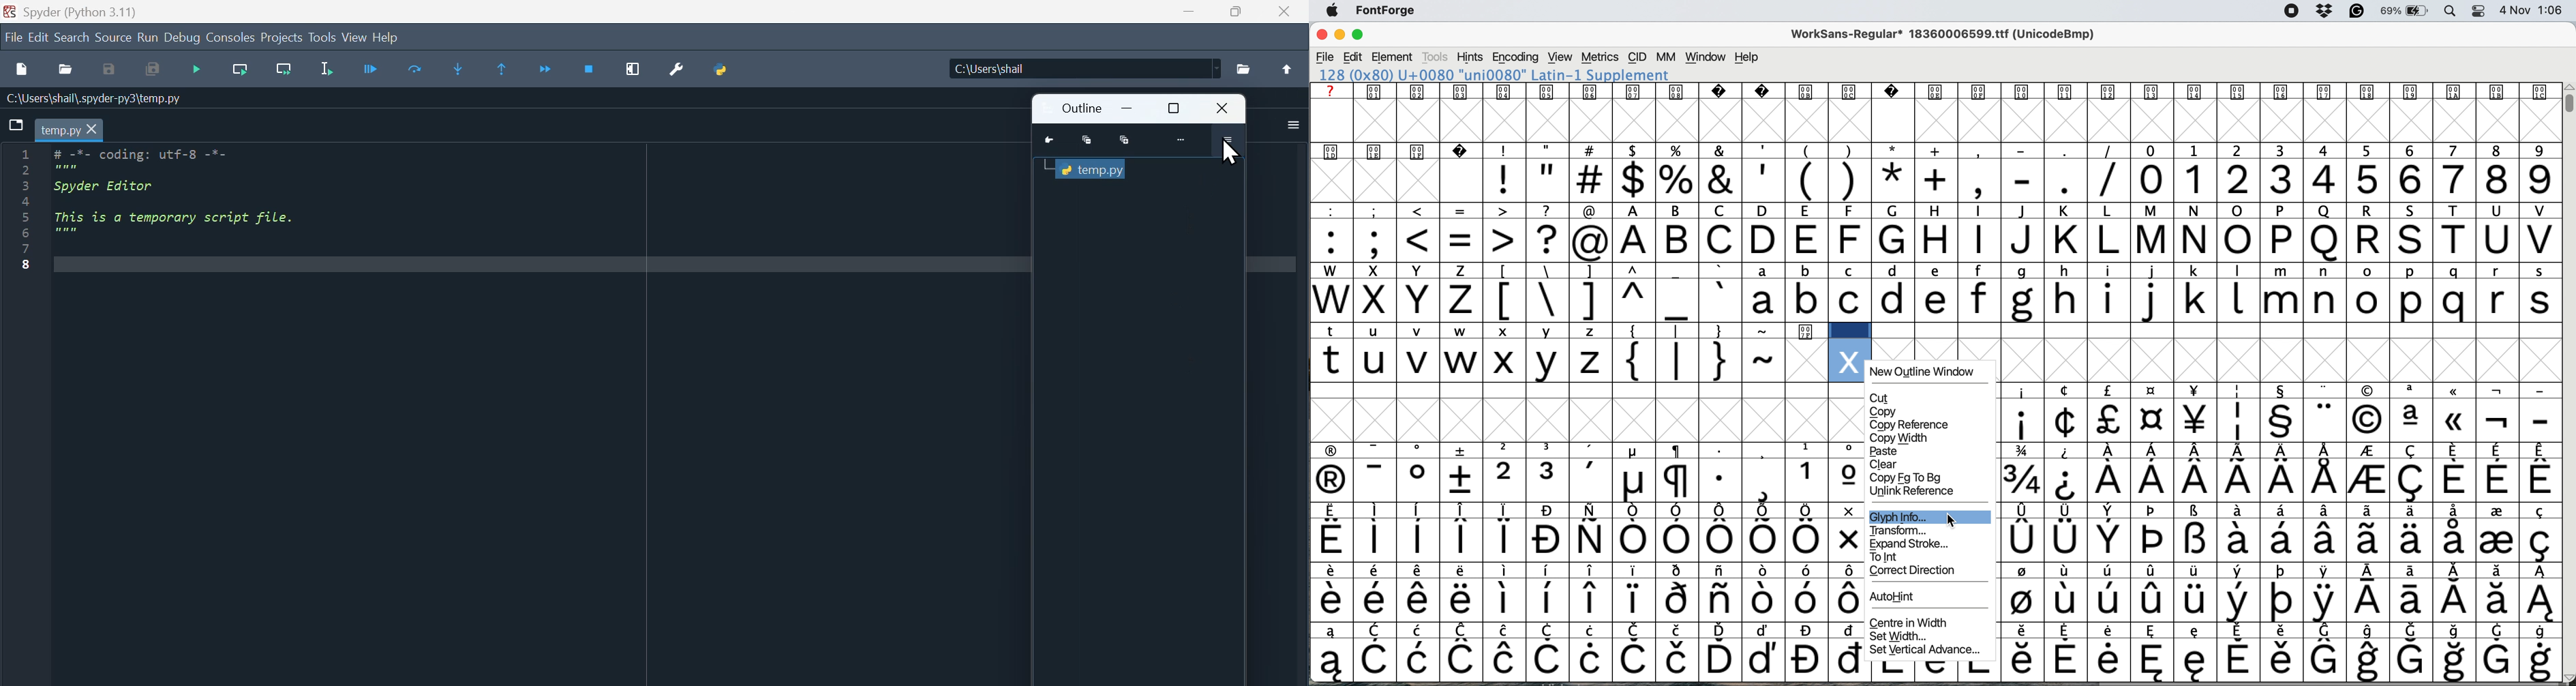 This screenshot has height=700, width=2576. I want to click on # -7- coding: utr-8 -"-Spyder EditorThis is a temporary script file., so click(196, 199).